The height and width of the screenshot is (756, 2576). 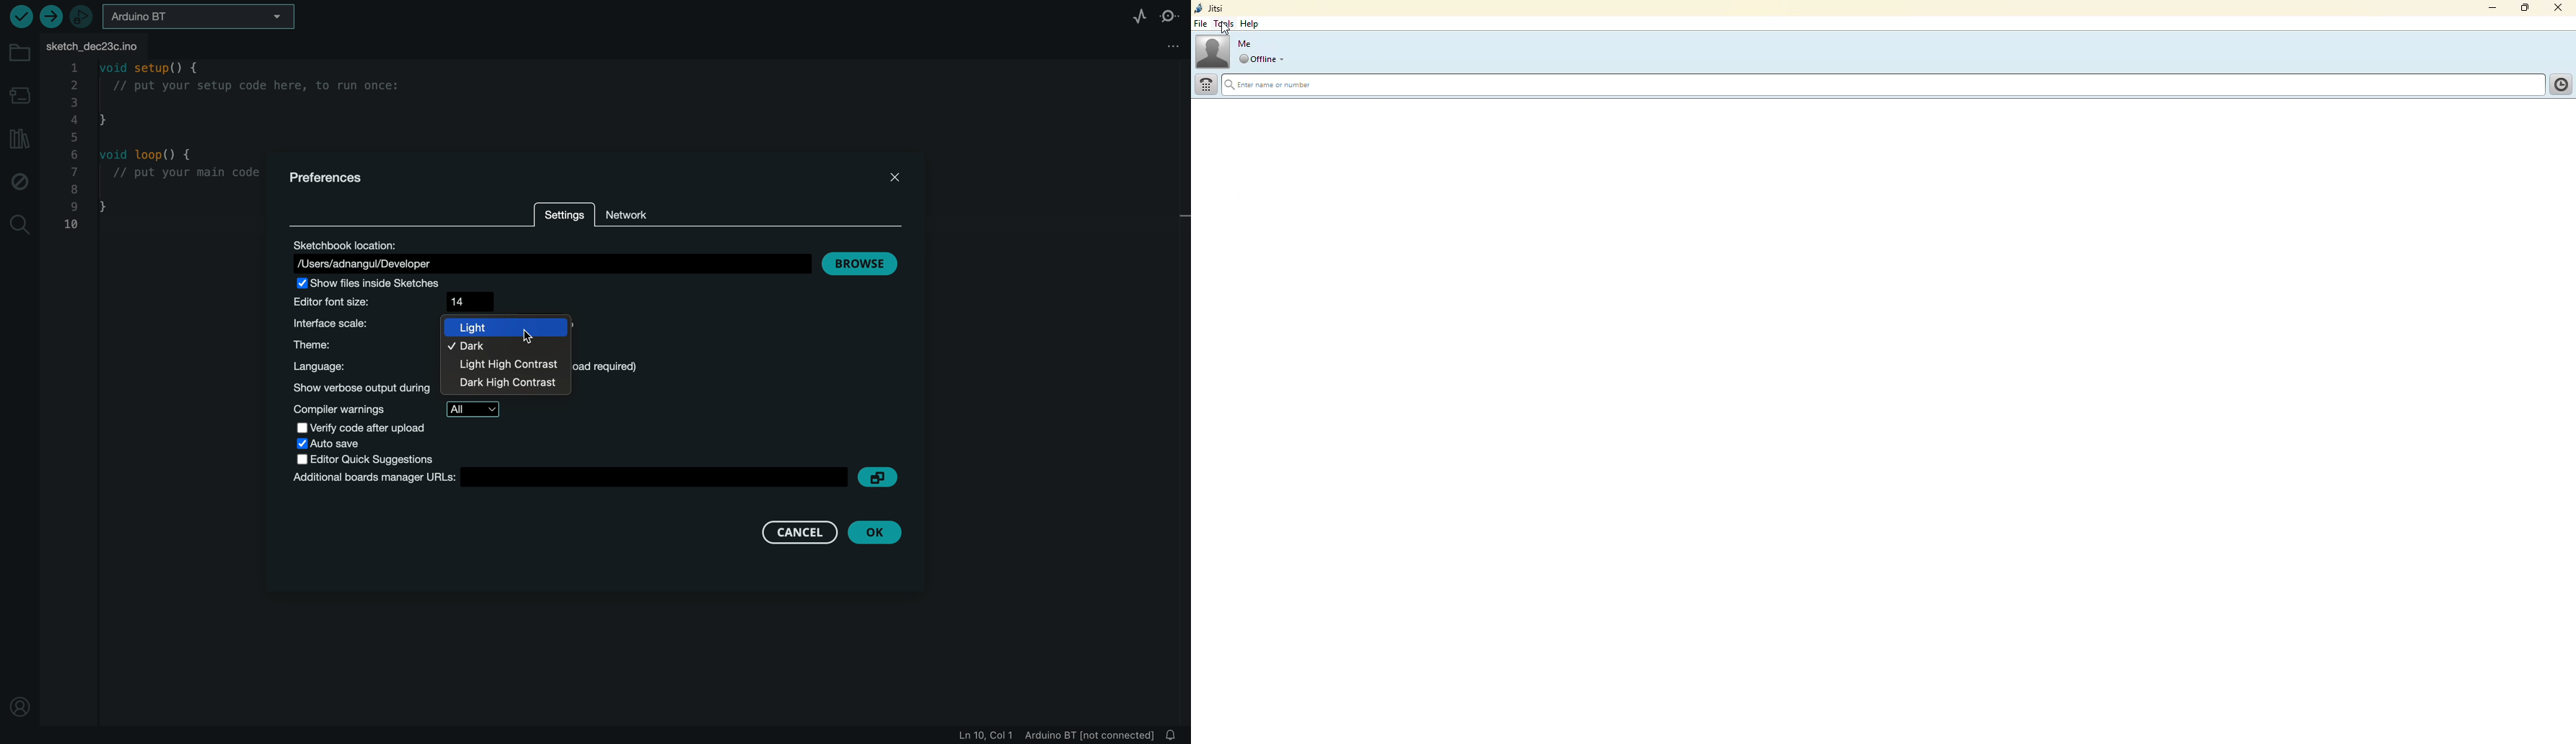 What do you see at coordinates (1211, 8) in the screenshot?
I see `jitsi` at bounding box center [1211, 8].